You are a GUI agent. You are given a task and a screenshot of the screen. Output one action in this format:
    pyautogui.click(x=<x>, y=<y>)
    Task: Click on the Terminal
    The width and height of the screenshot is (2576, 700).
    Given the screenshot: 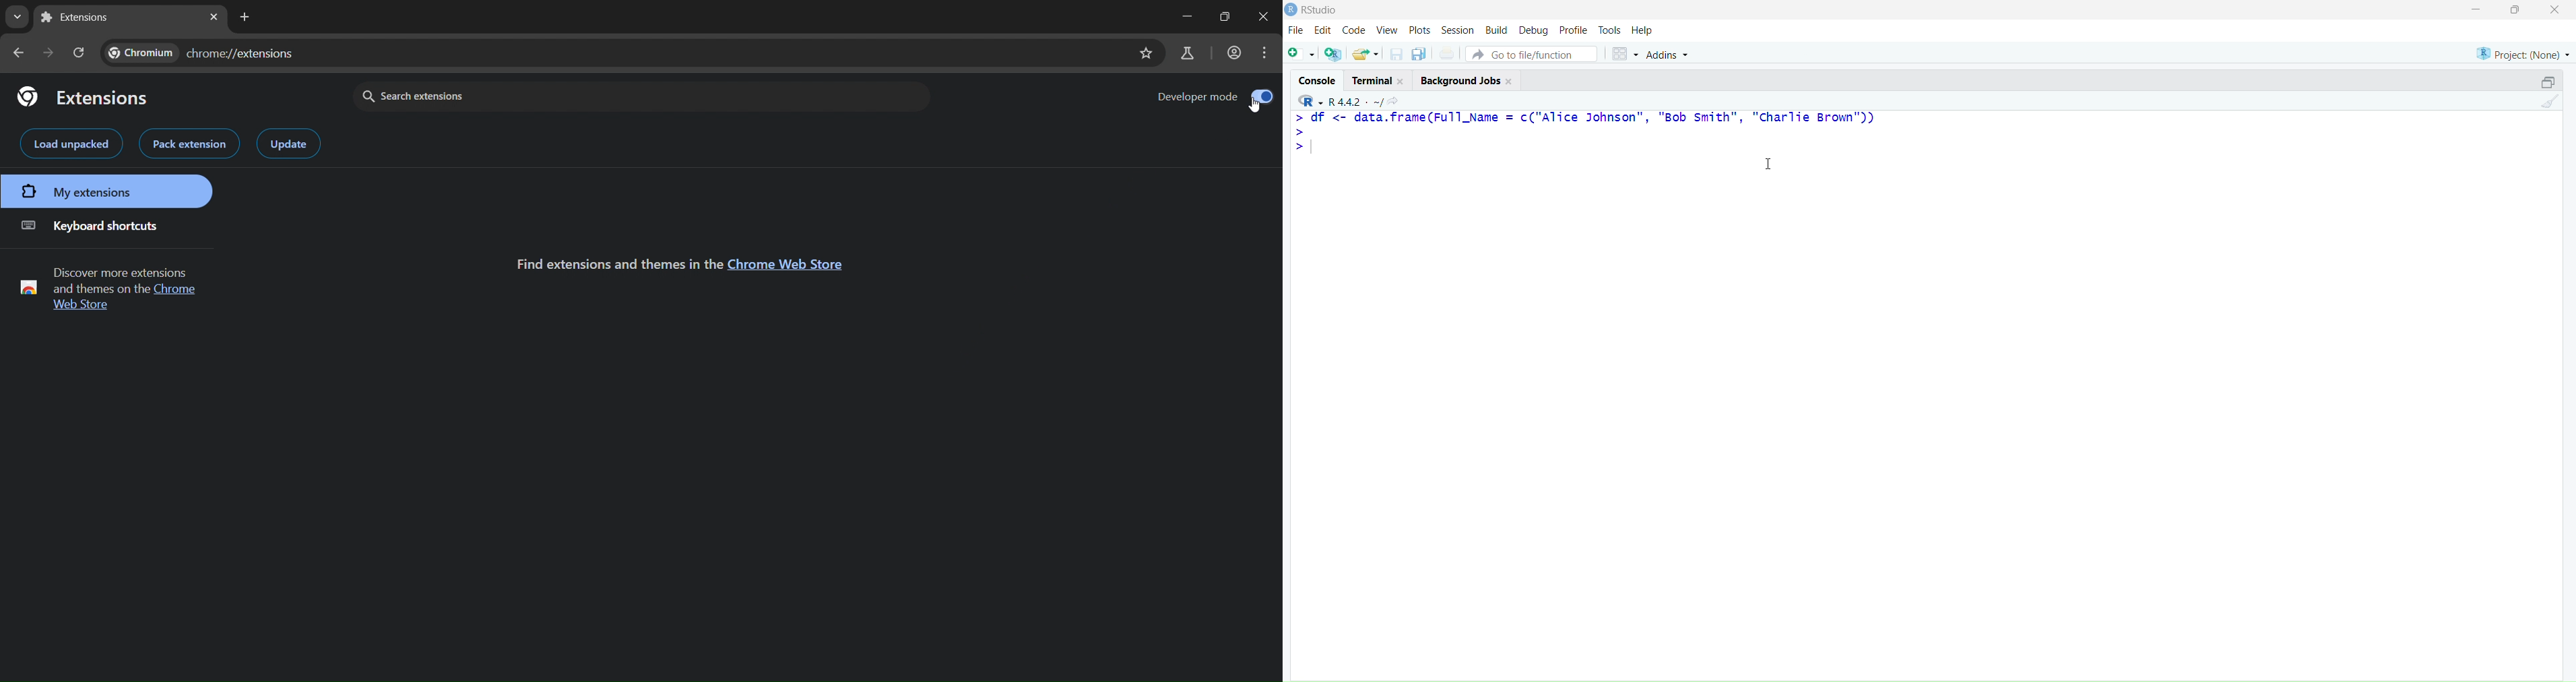 What is the action you would take?
    pyautogui.click(x=1379, y=78)
    